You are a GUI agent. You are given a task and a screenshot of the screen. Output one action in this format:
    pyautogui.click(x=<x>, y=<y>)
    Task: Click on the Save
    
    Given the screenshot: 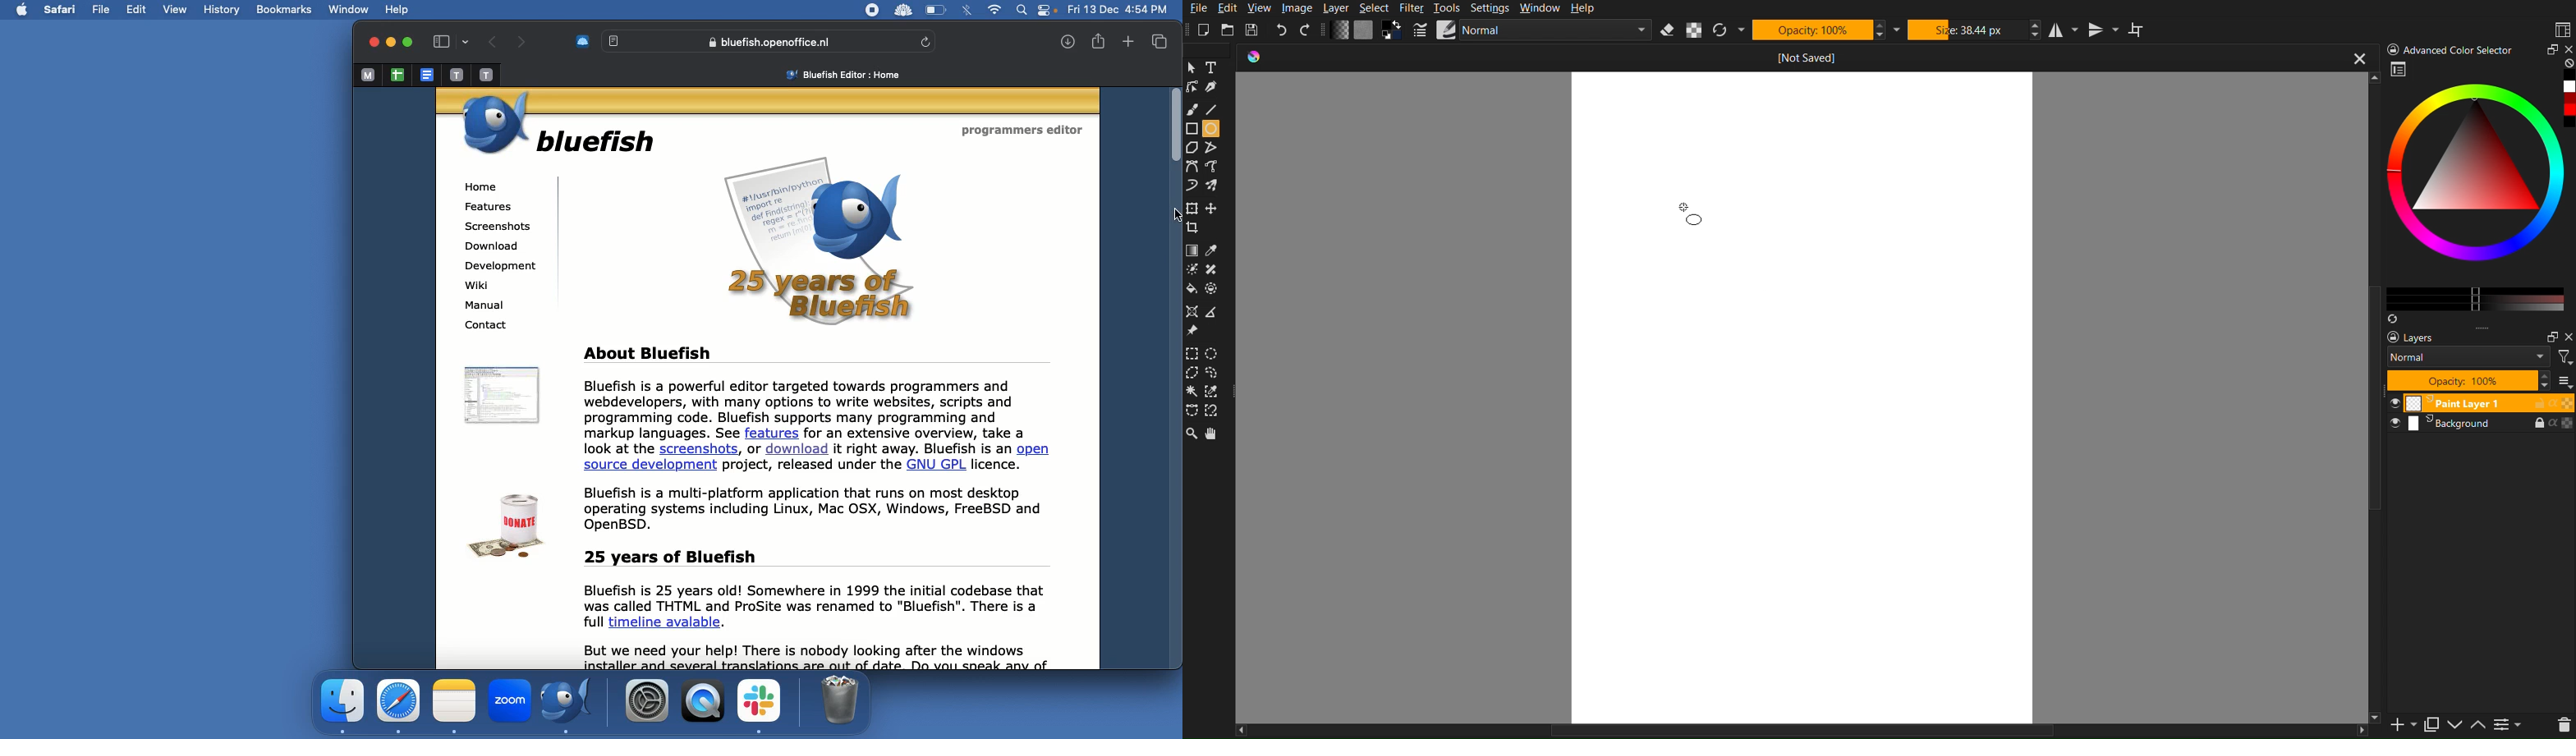 What is the action you would take?
    pyautogui.click(x=1256, y=30)
    